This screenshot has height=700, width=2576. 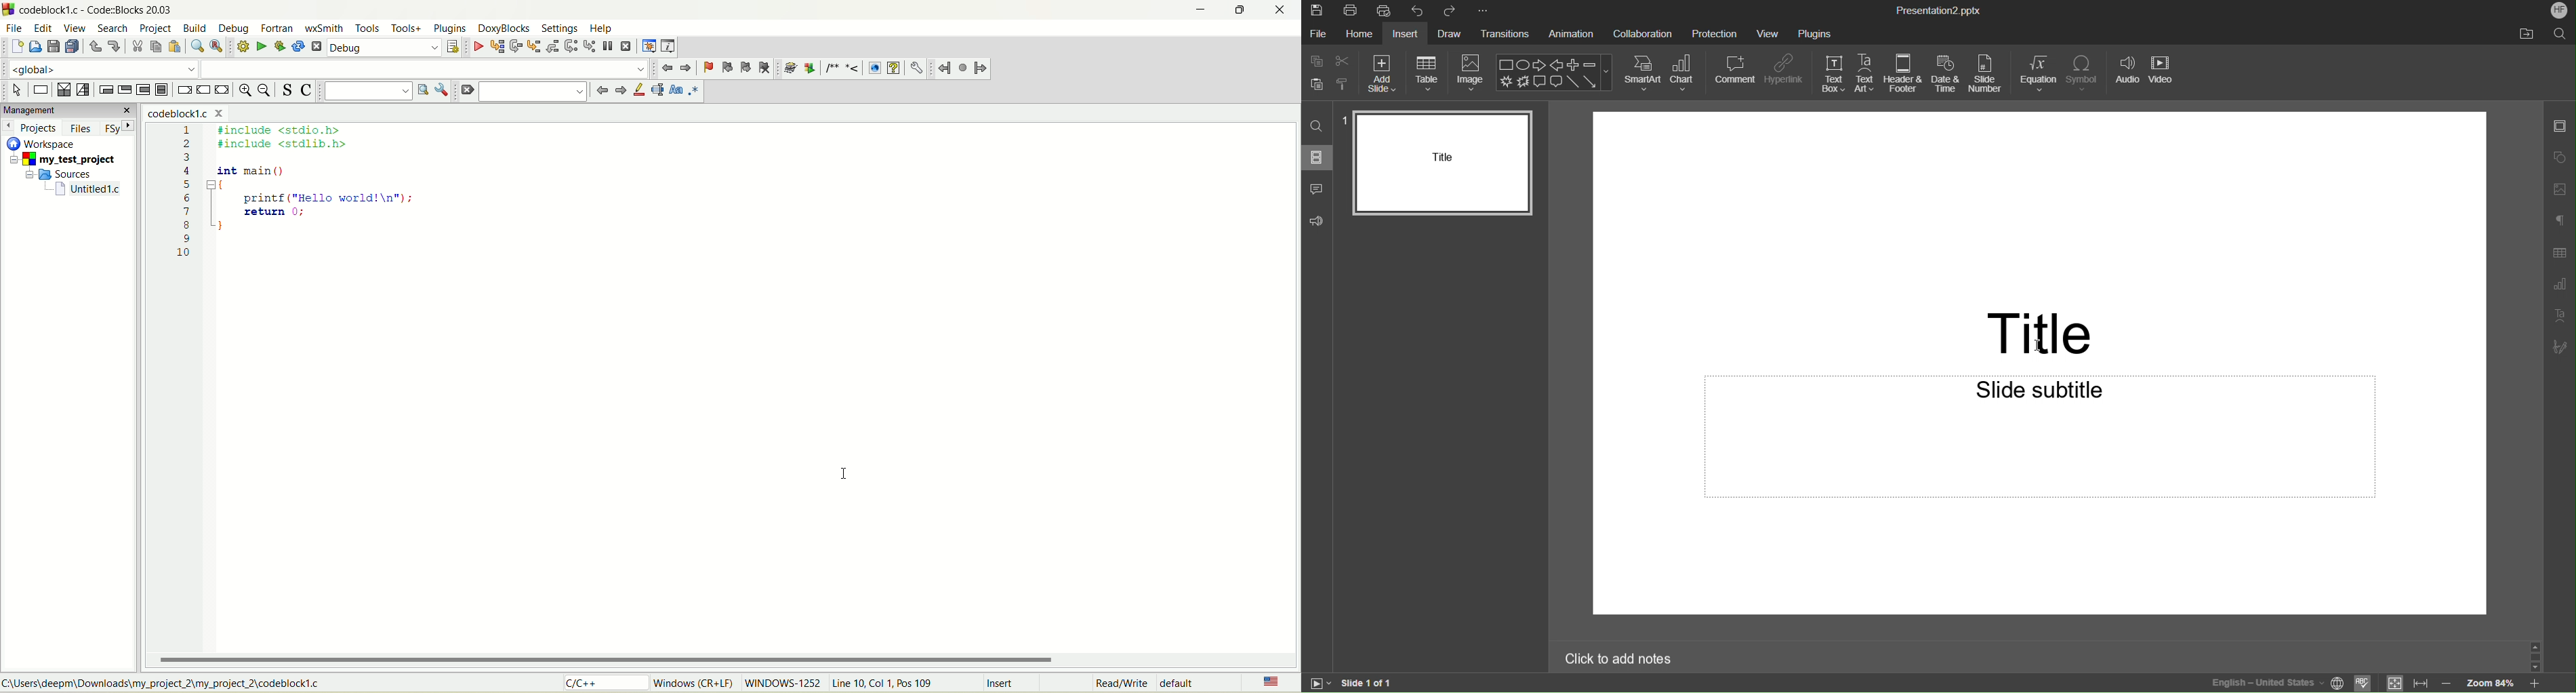 I want to click on build and run, so click(x=281, y=47).